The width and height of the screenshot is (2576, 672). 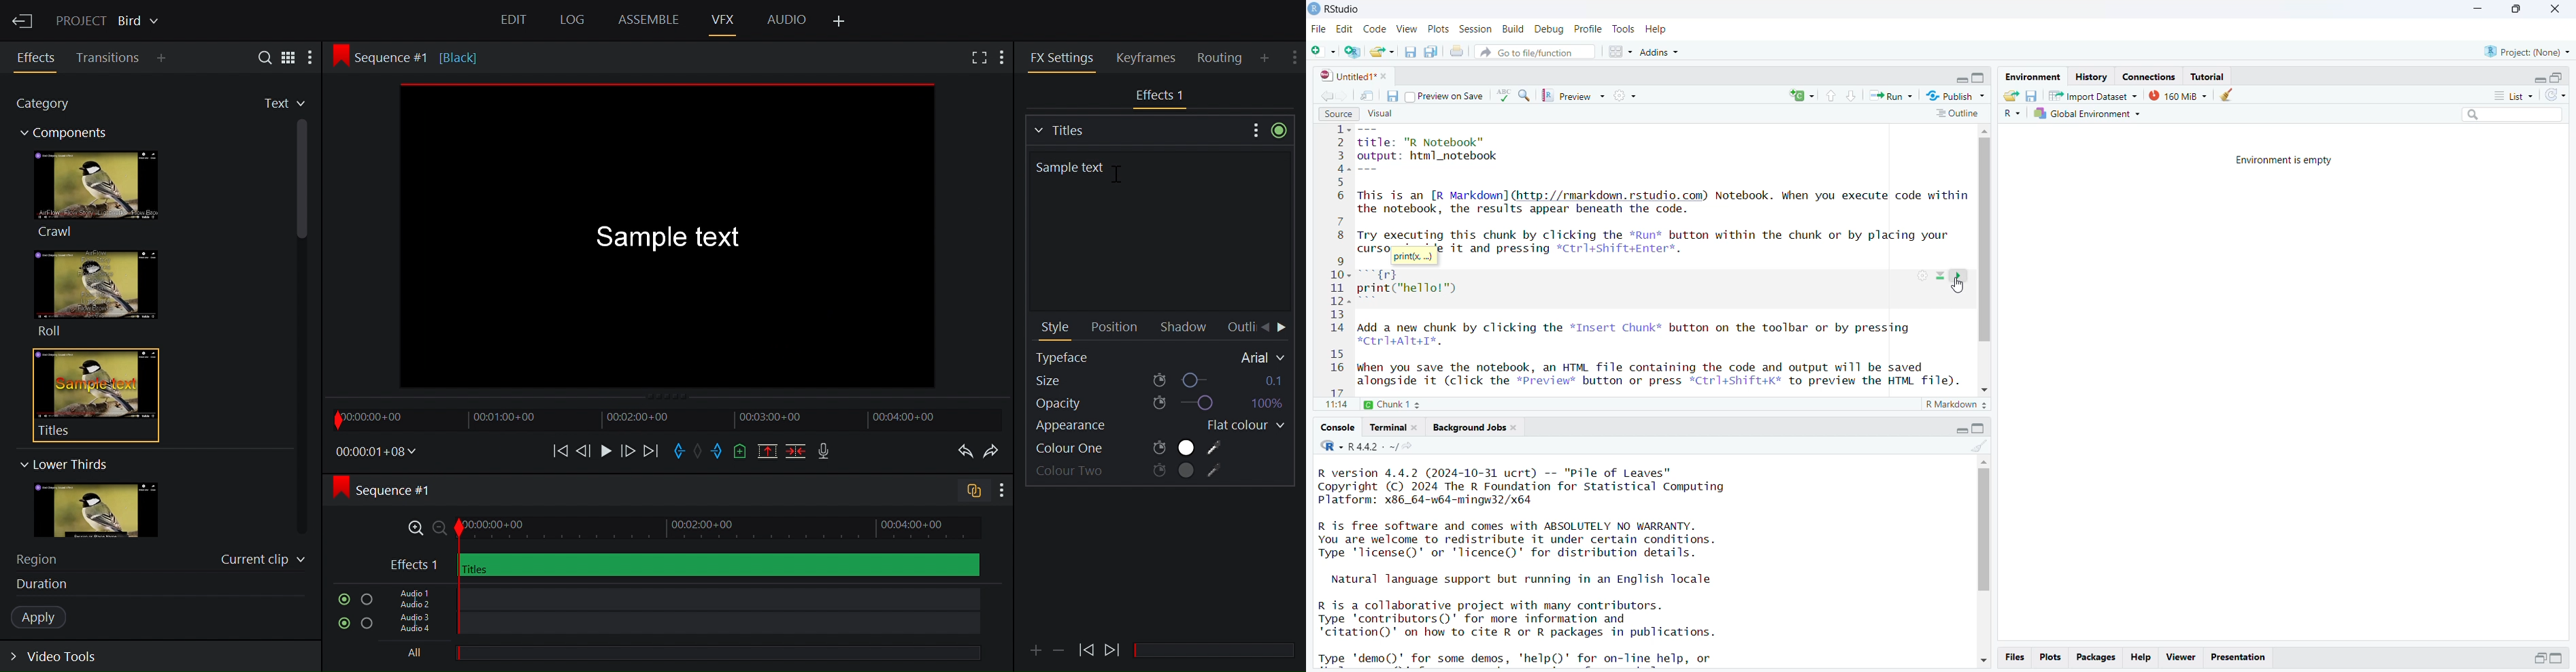 I want to click on save current document, so click(x=1393, y=95).